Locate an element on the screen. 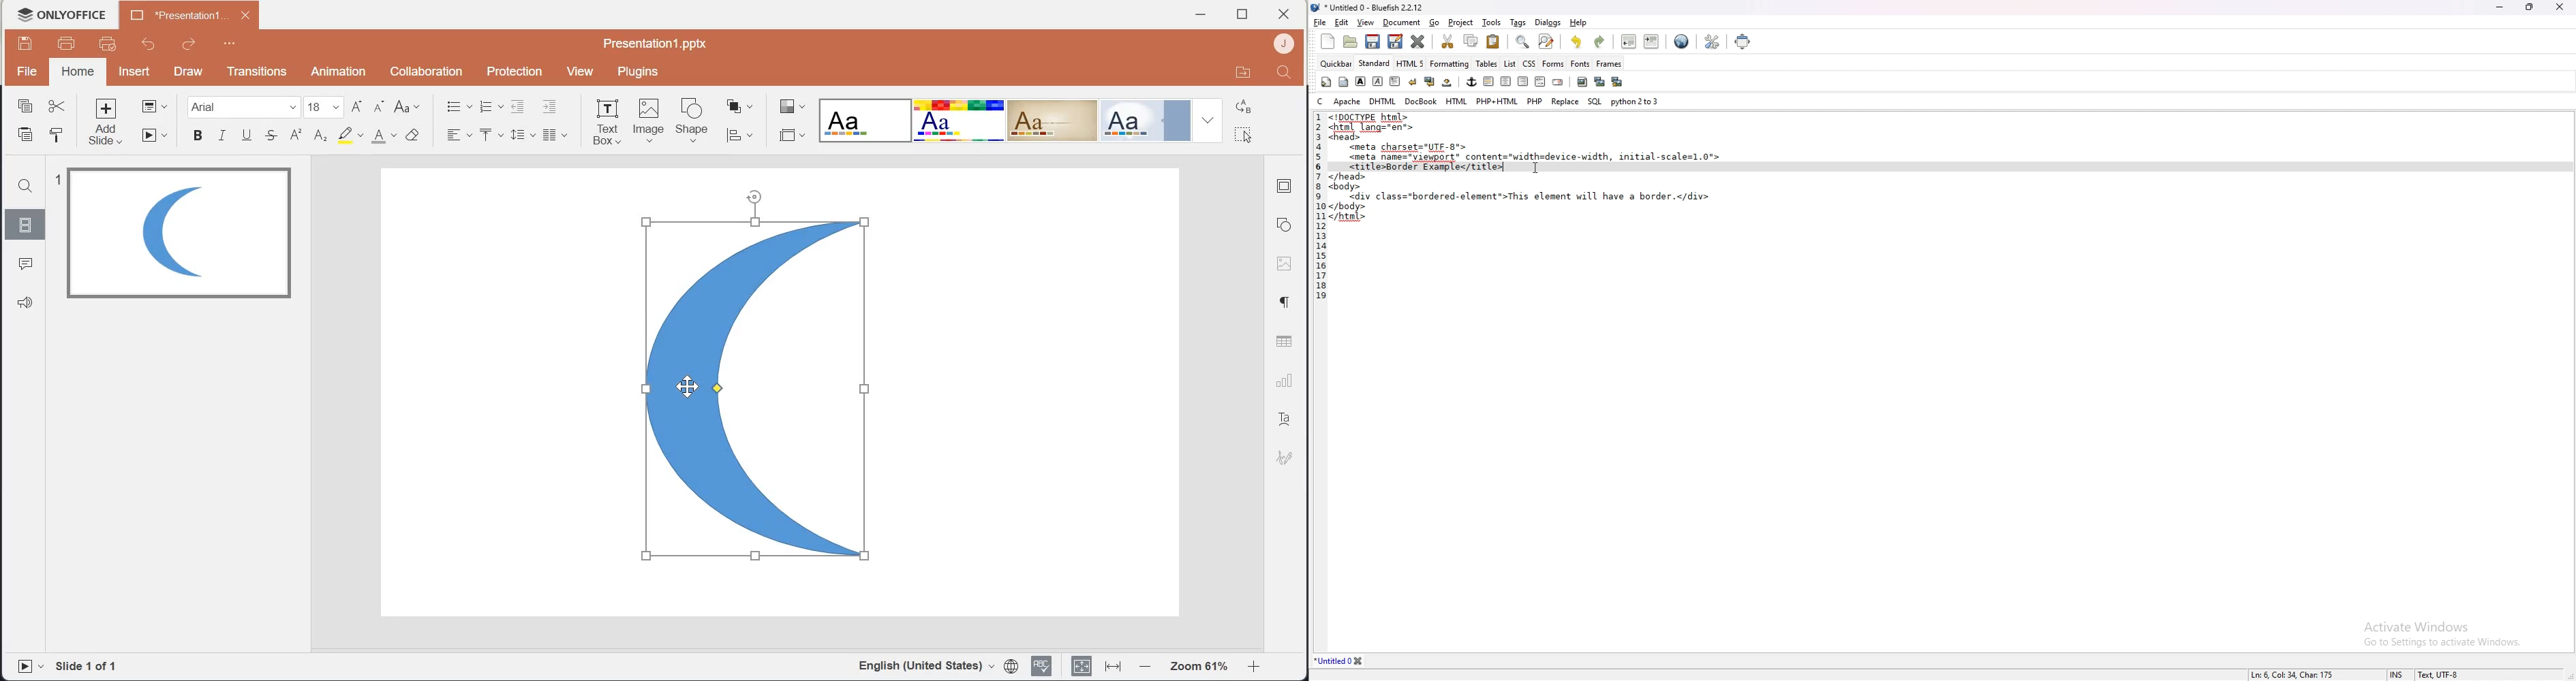  Presentation1.pptx is located at coordinates (656, 43).